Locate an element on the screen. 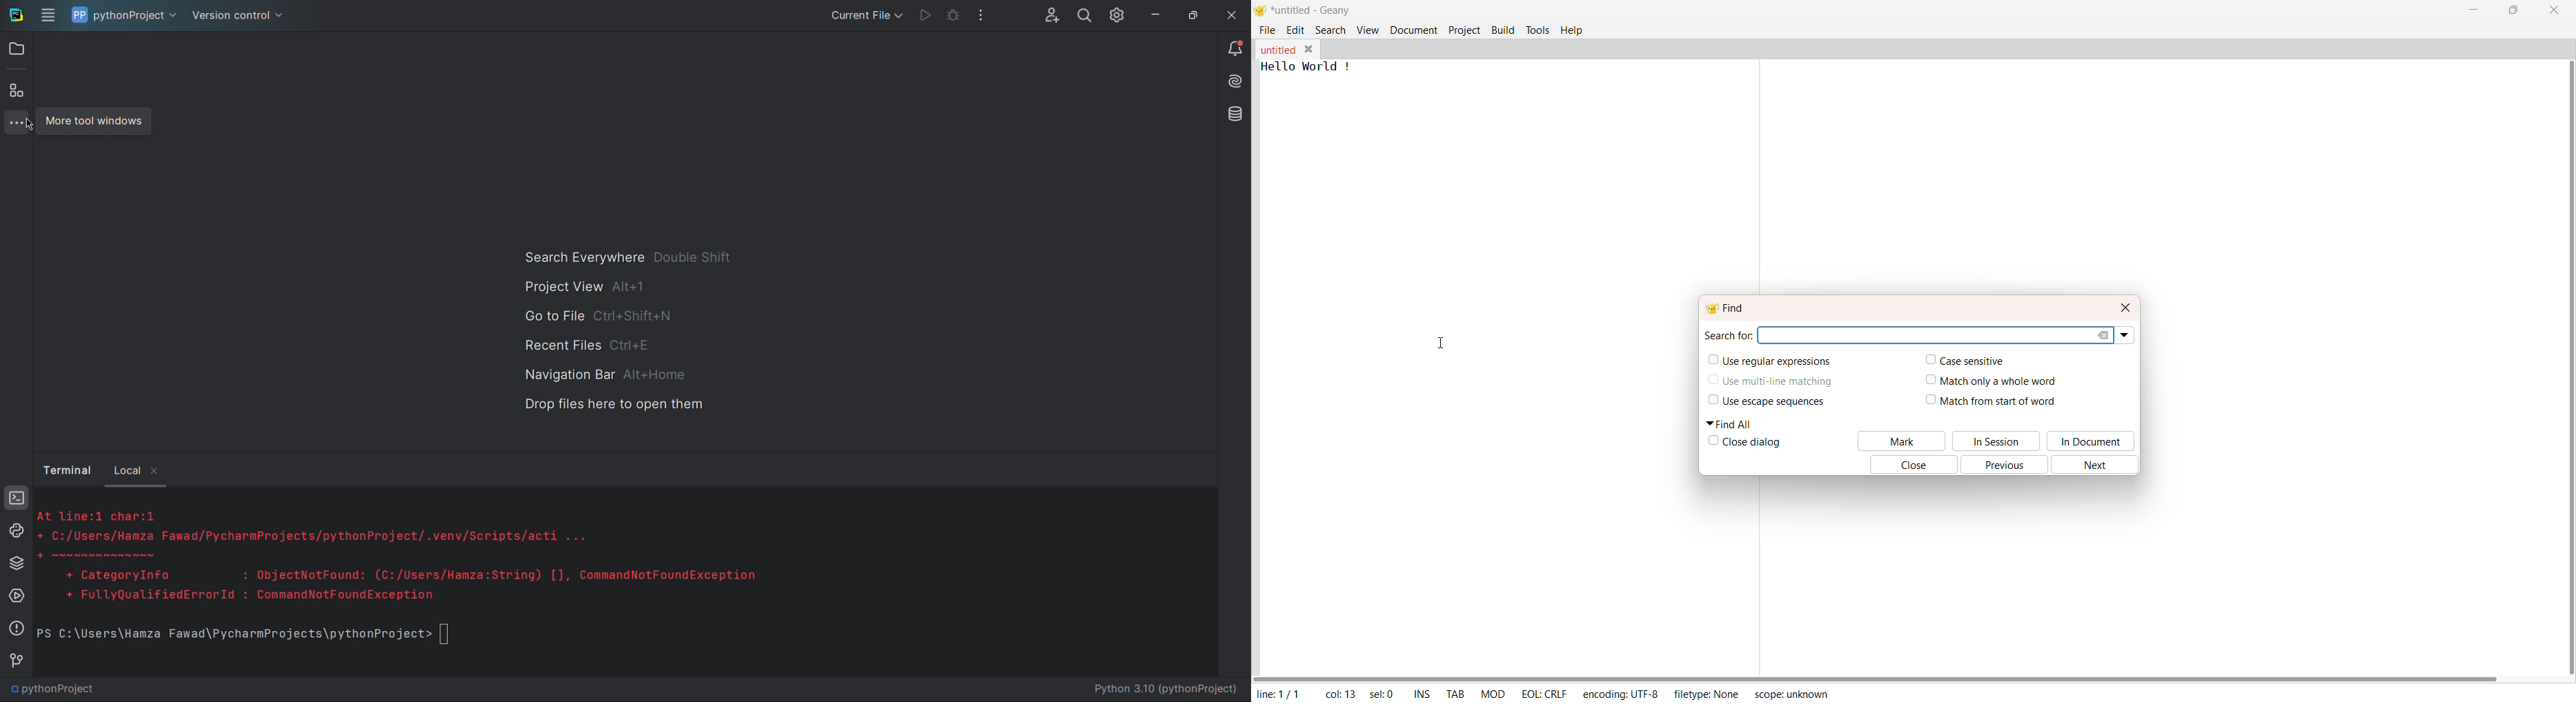 Image resolution: width=2576 pixels, height=728 pixels. Previous is located at coordinates (2009, 466).